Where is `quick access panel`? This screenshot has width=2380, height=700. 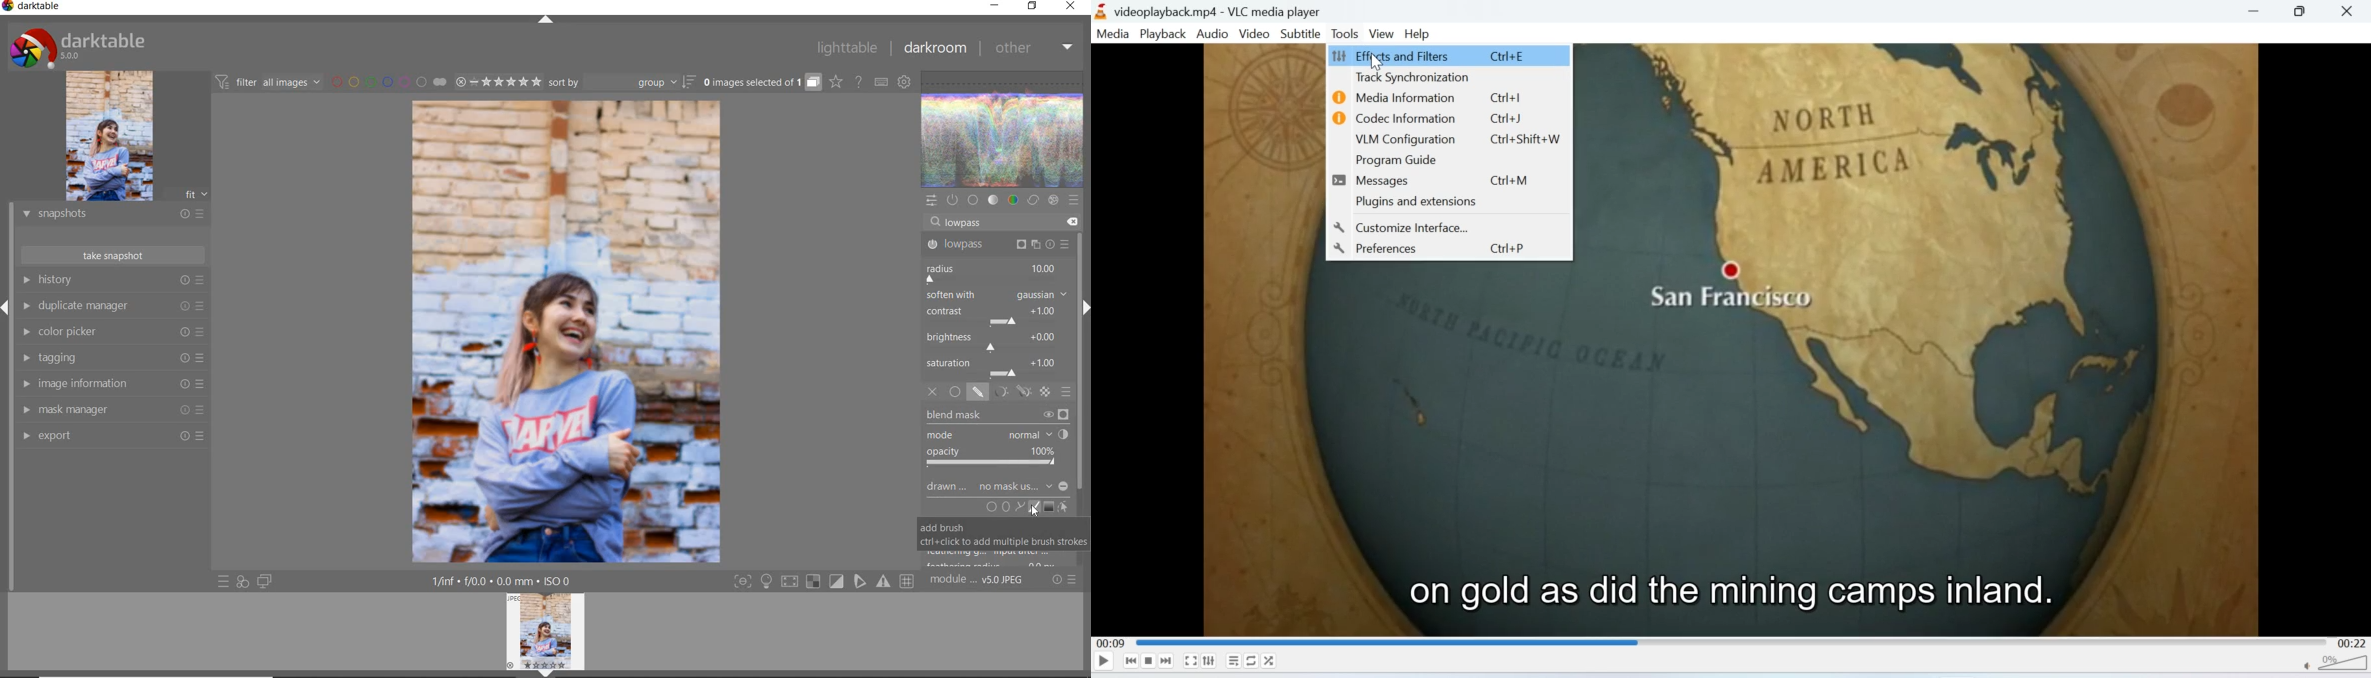
quick access panel is located at coordinates (933, 199).